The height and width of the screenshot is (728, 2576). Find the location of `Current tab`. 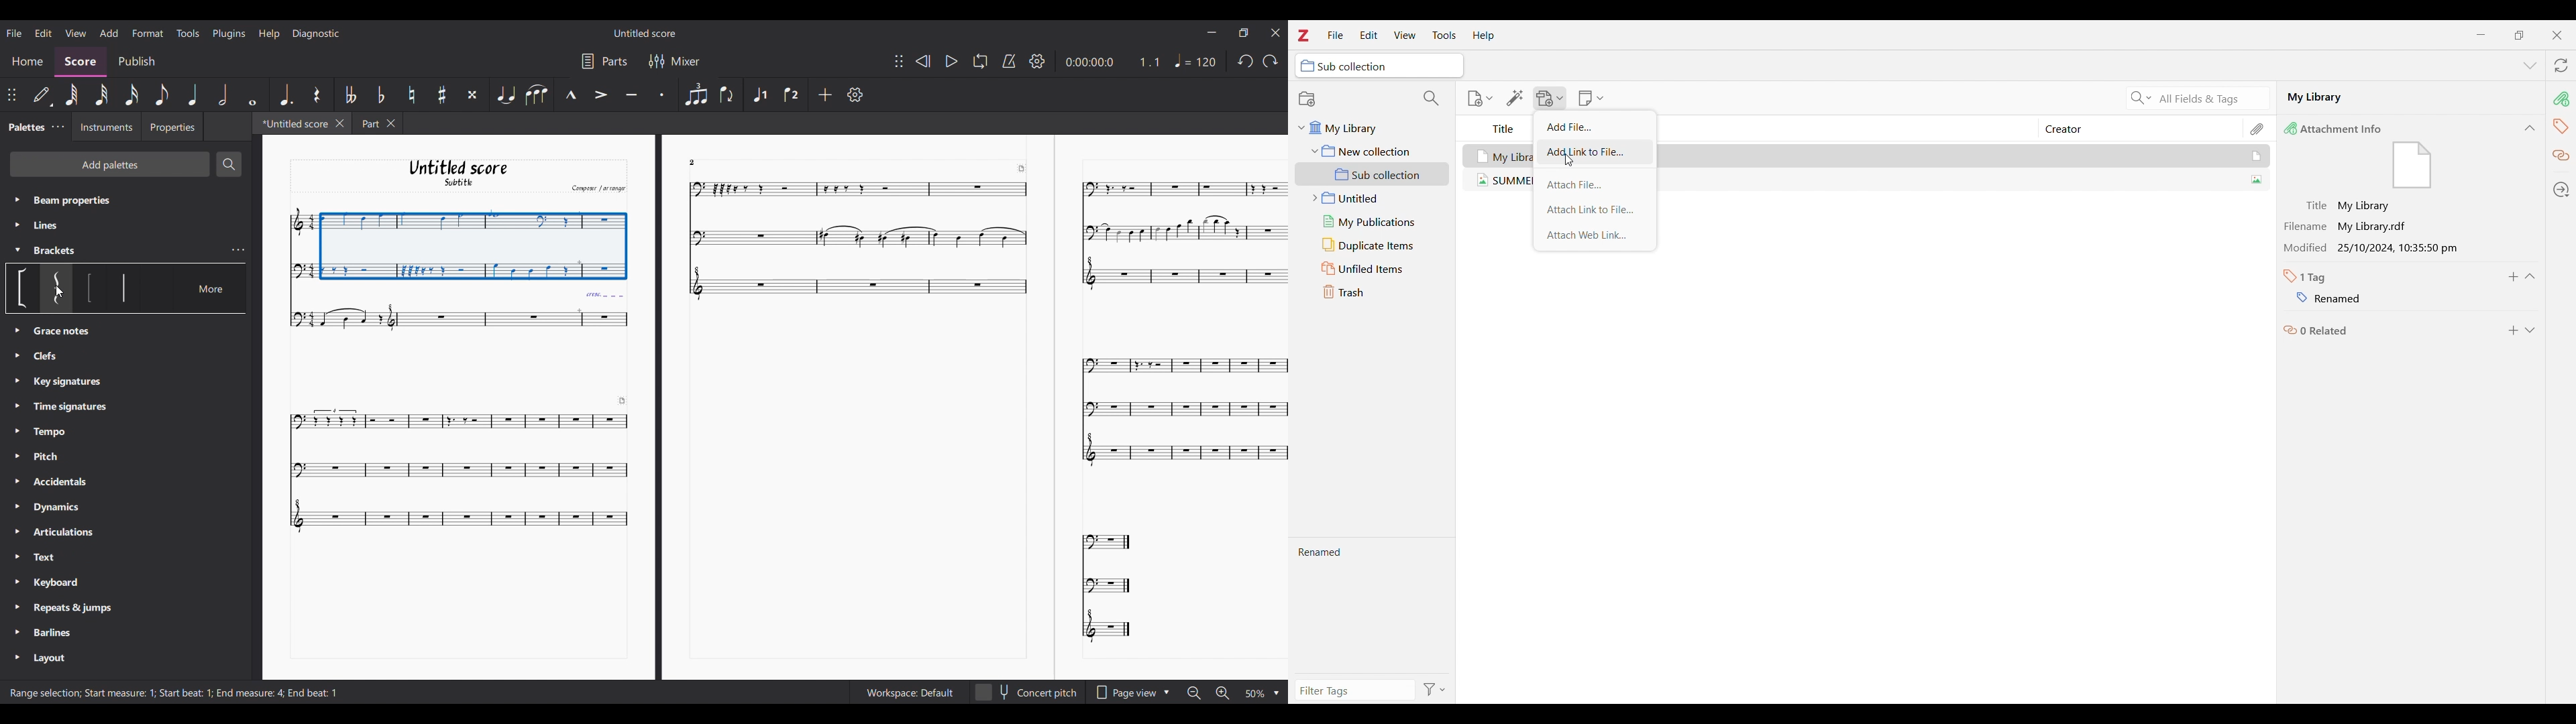

Current tab is located at coordinates (293, 123).